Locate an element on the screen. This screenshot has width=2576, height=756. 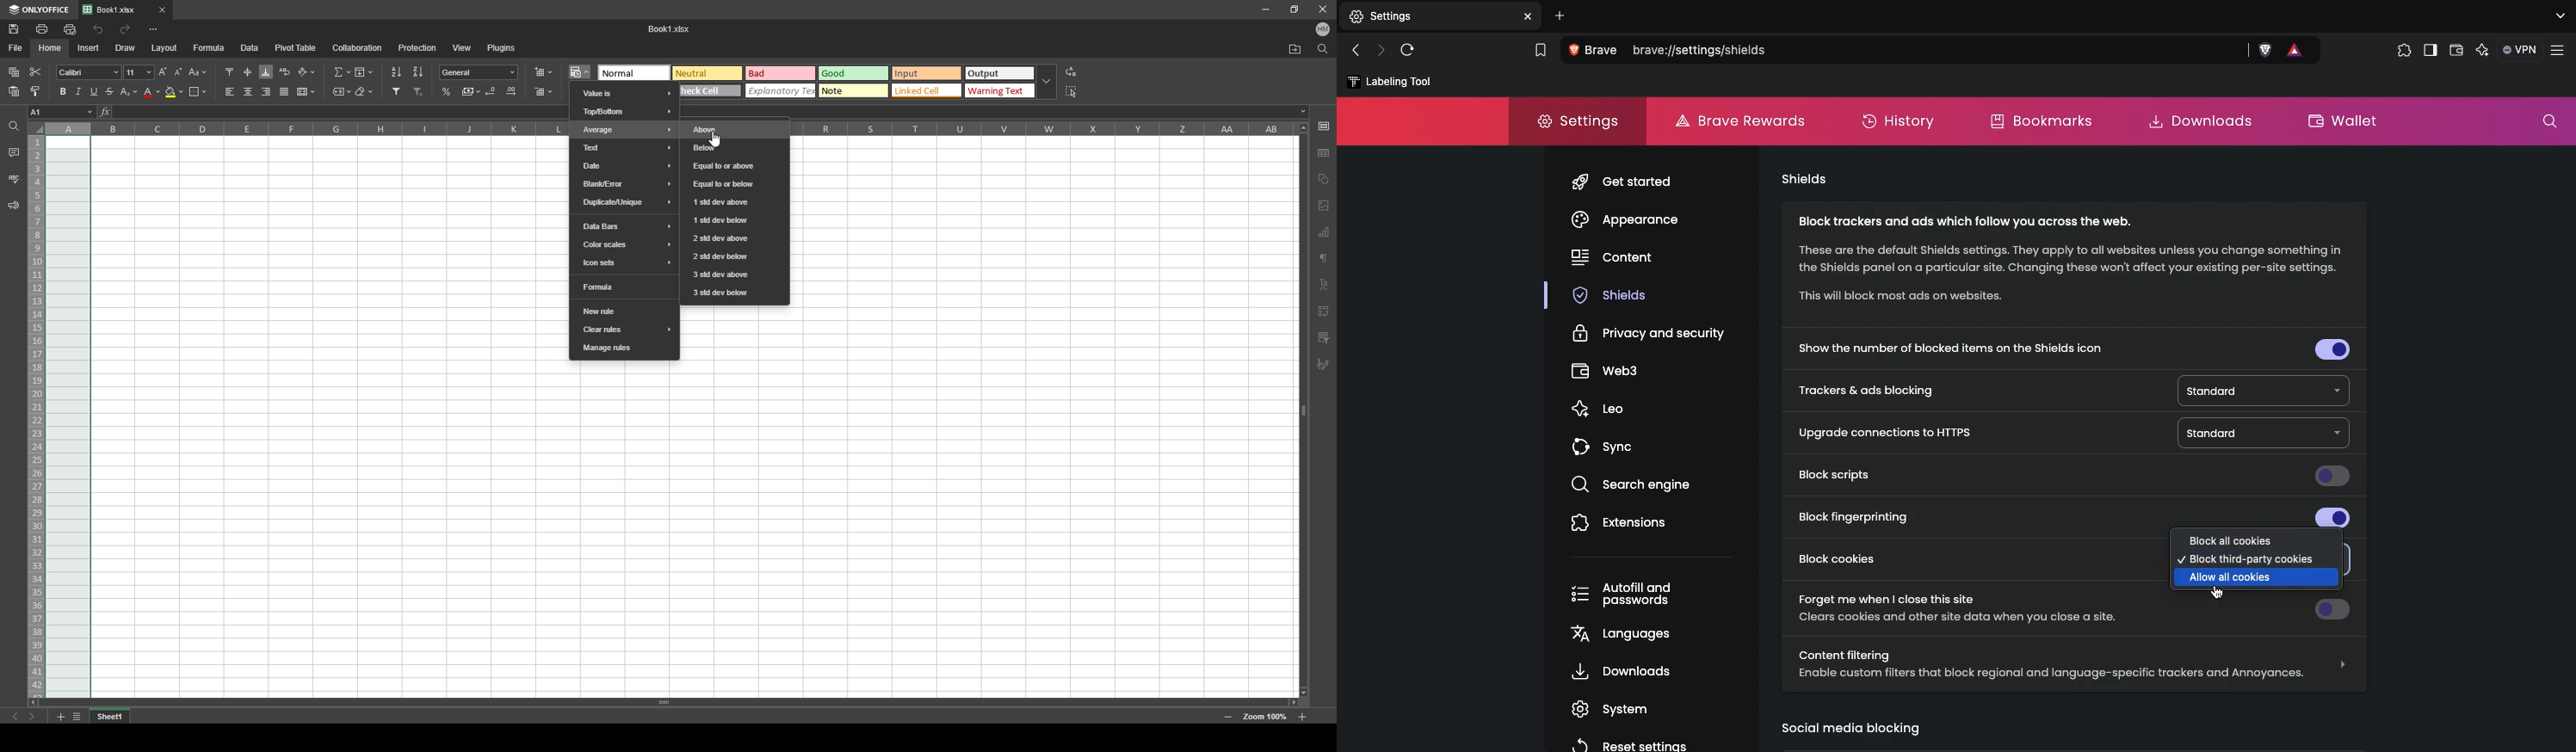
equal to or below is located at coordinates (733, 184).